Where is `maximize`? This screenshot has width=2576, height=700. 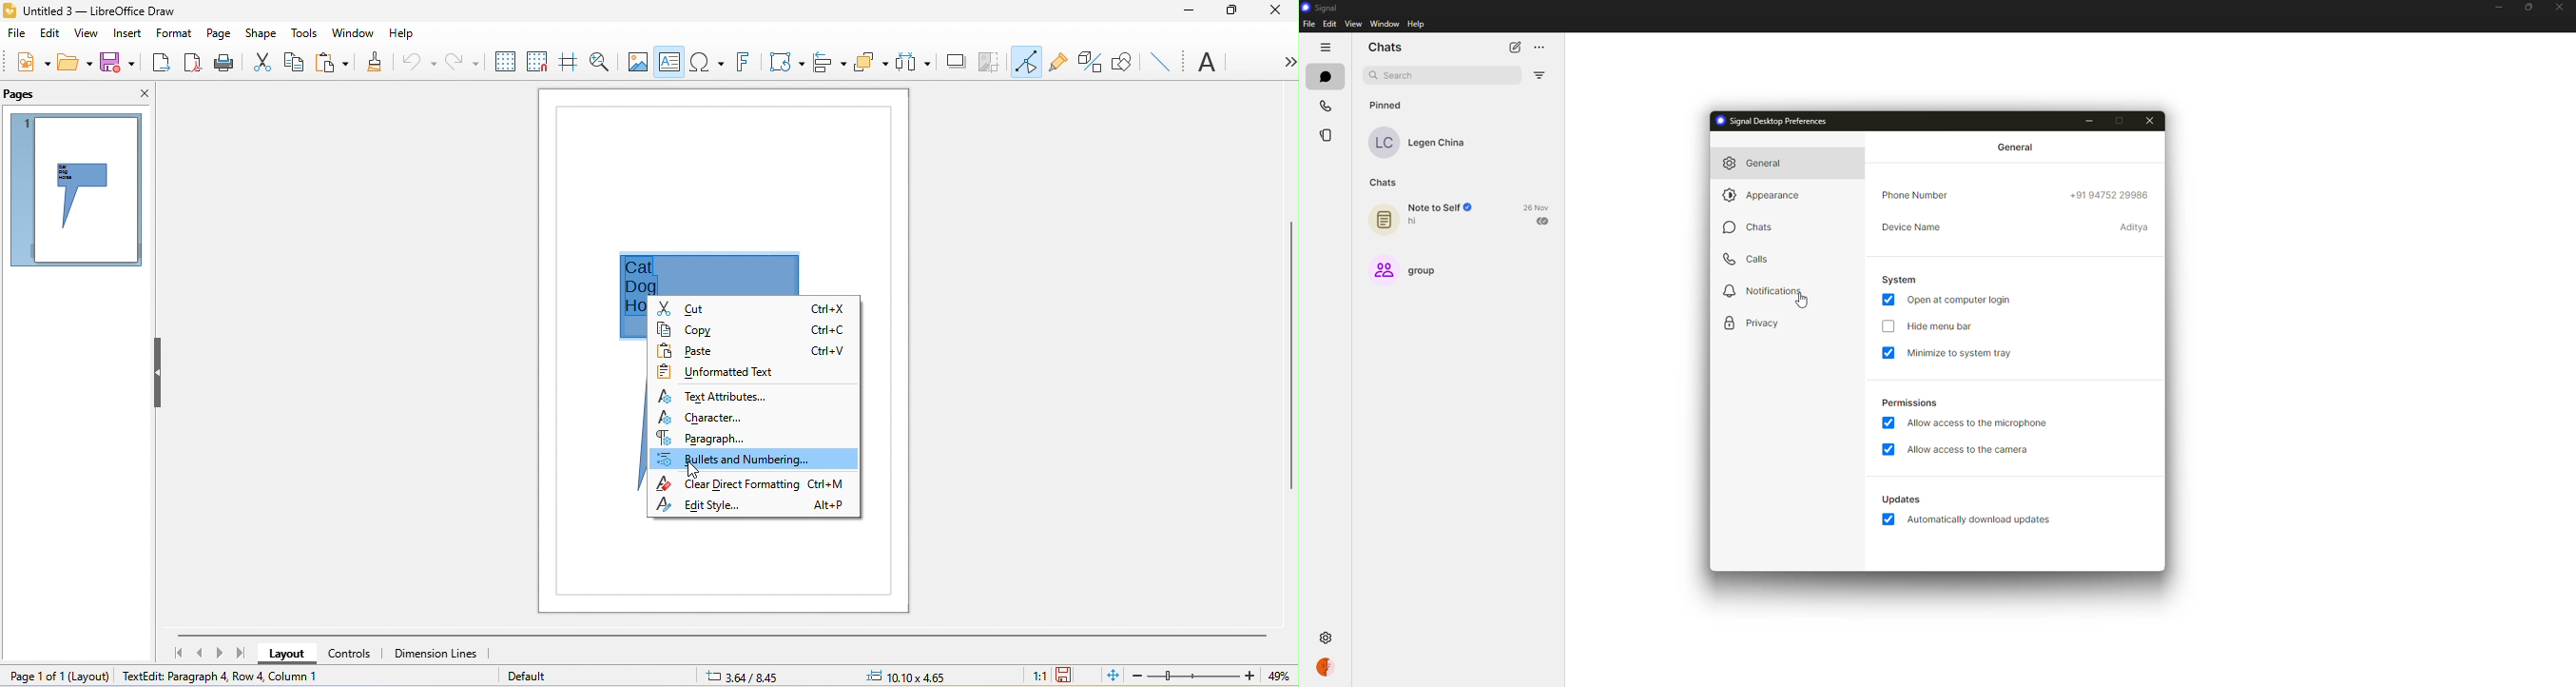 maximize is located at coordinates (2127, 120).